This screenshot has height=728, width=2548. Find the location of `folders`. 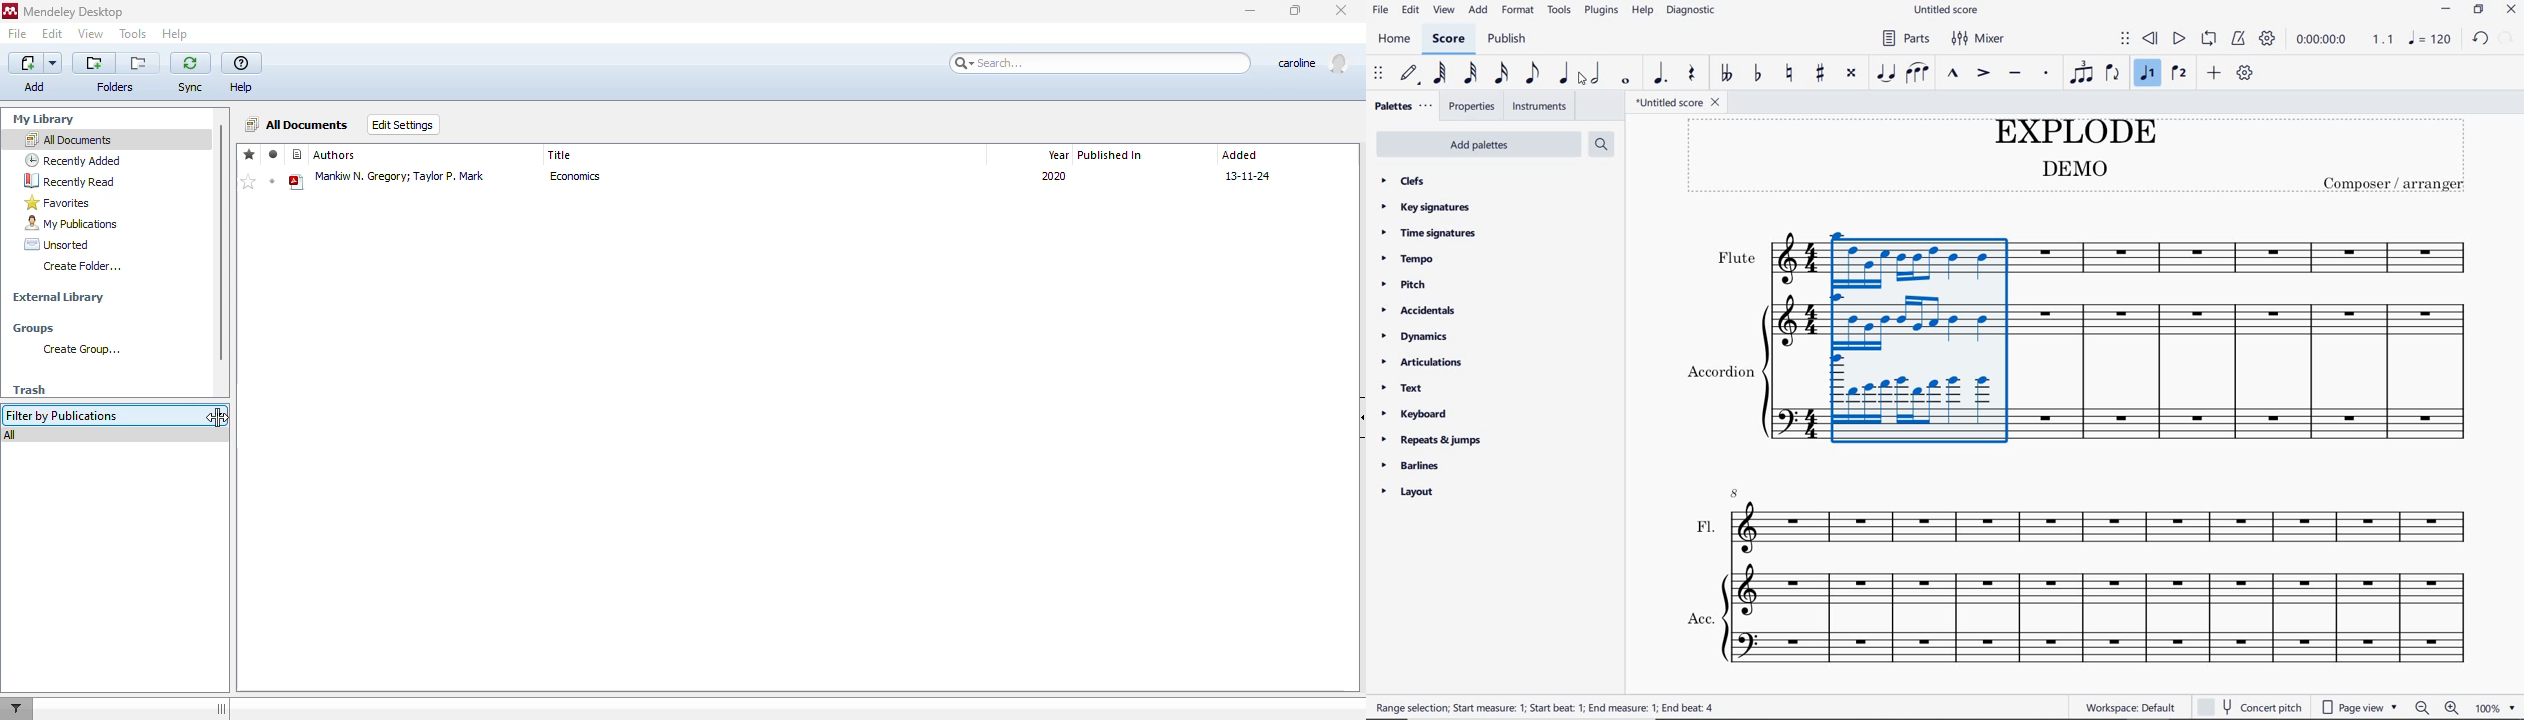

folders is located at coordinates (114, 87).